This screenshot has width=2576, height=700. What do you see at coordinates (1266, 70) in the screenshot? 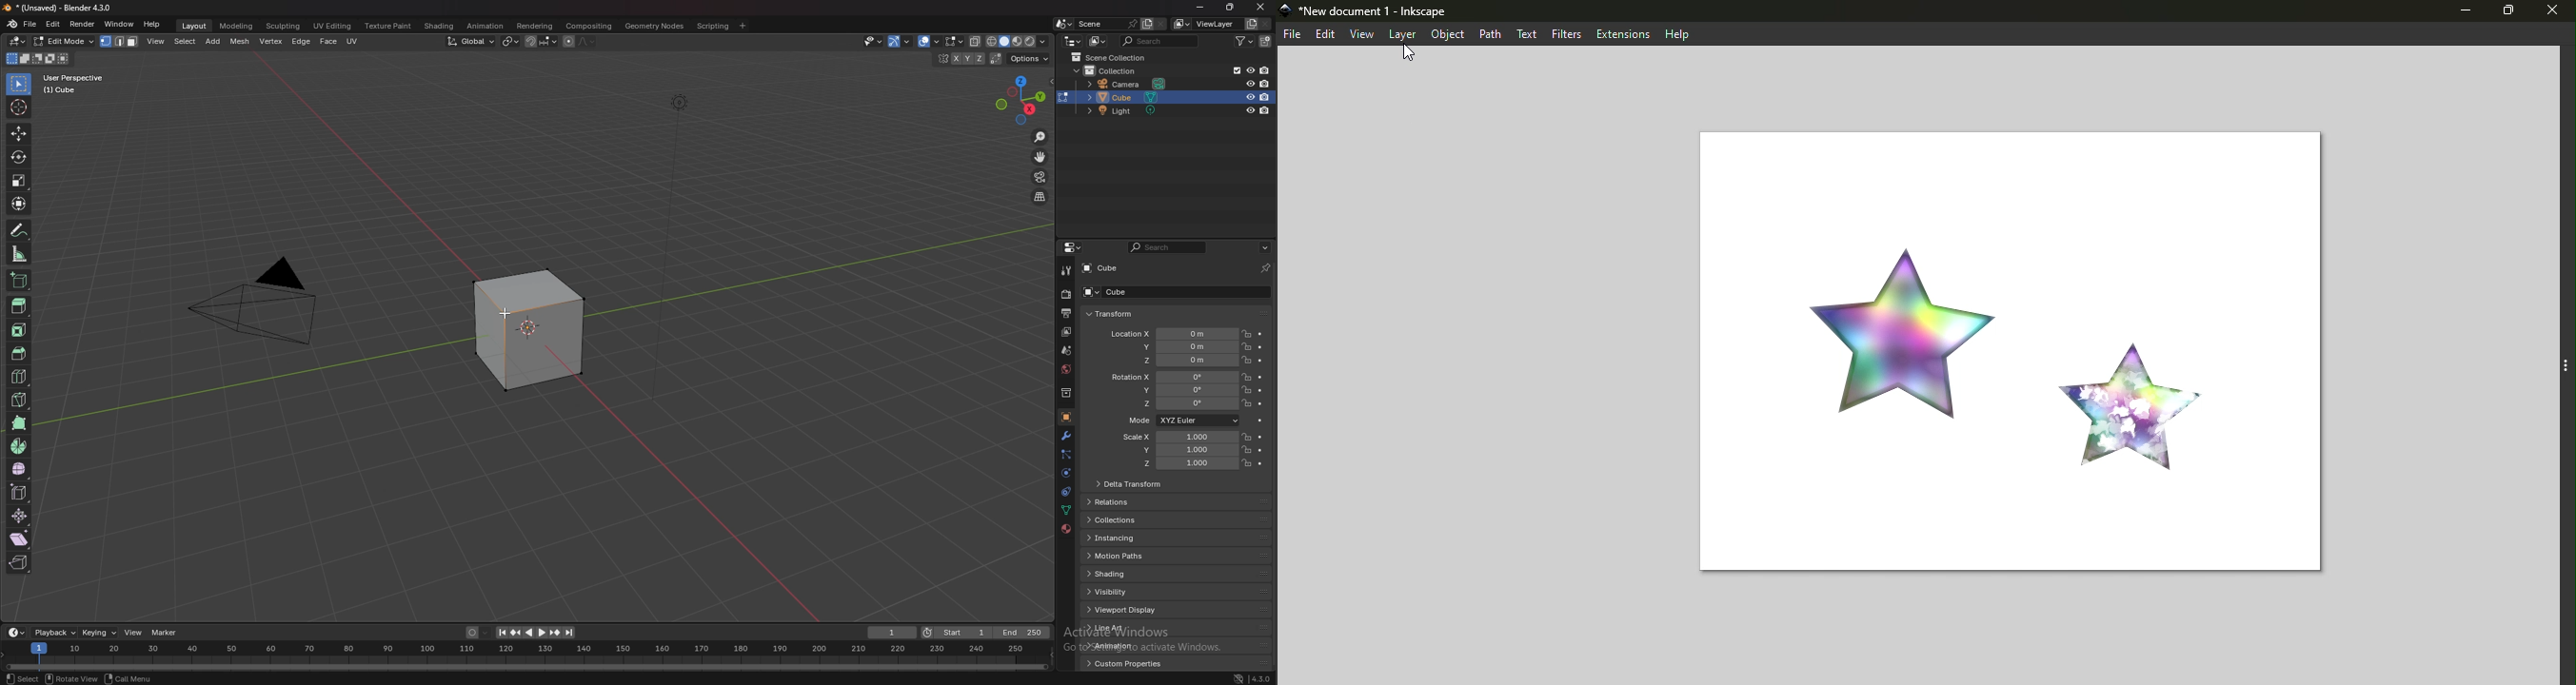
I see `disable in renders` at bounding box center [1266, 70].